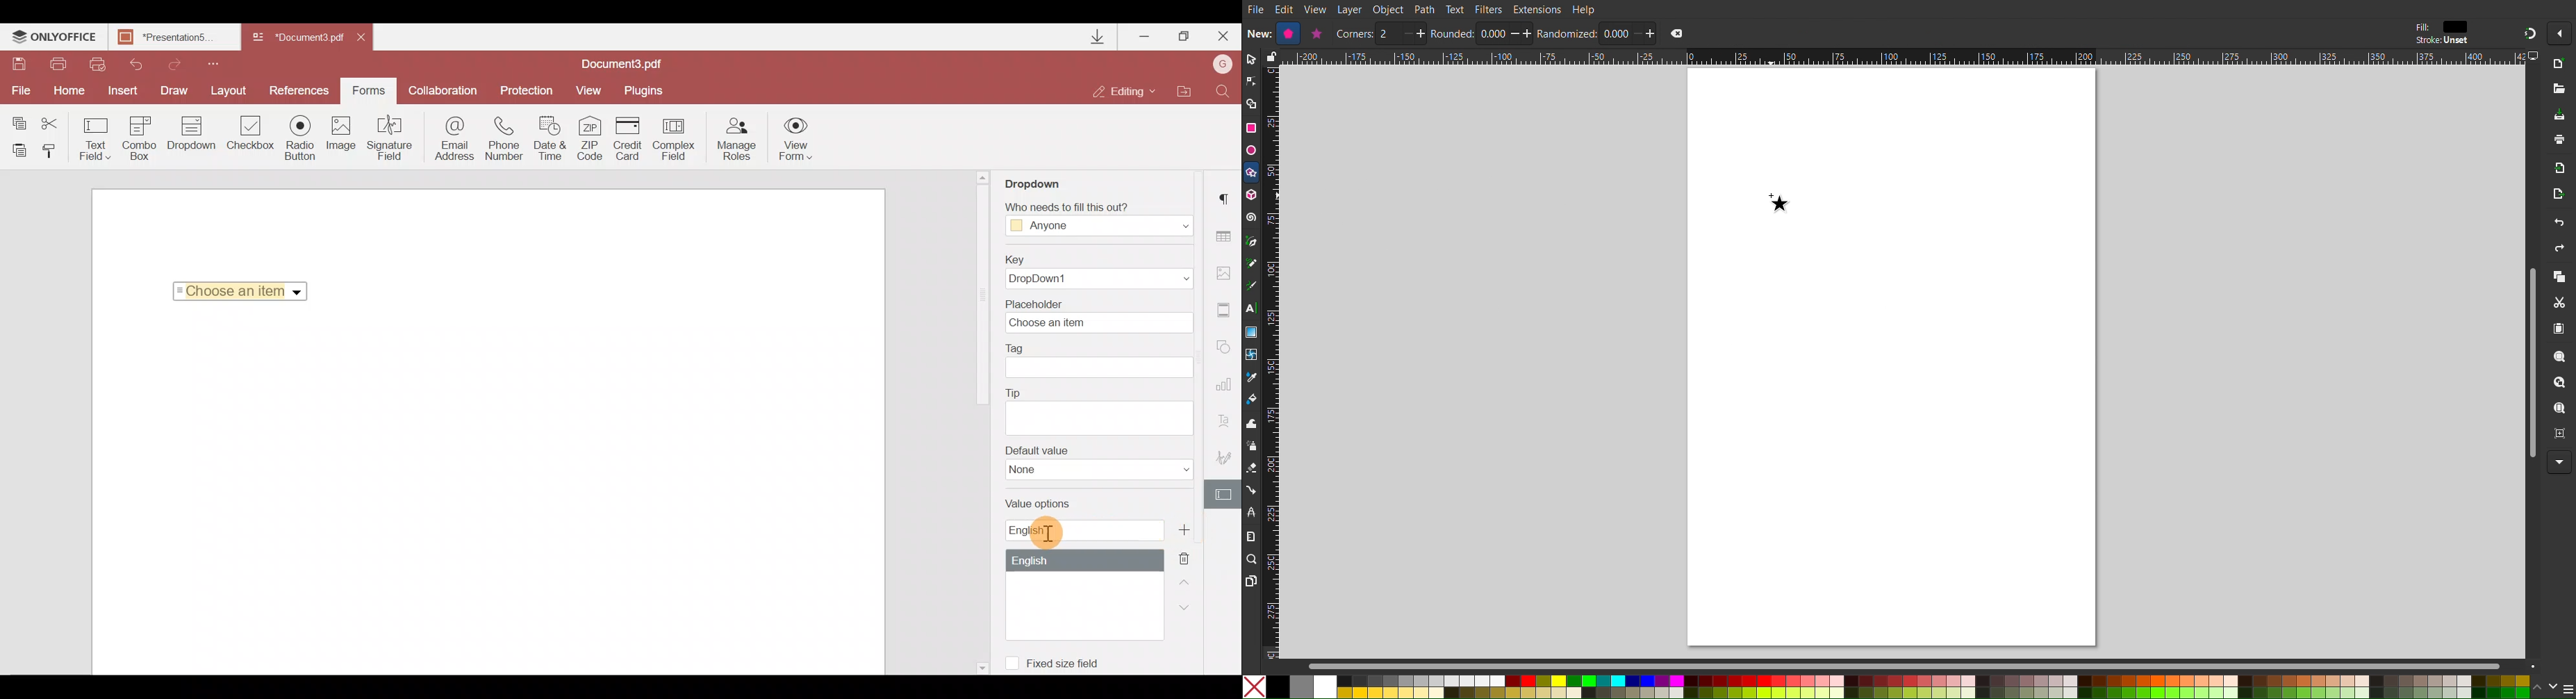 This screenshot has height=700, width=2576. Describe the element at coordinates (2560, 171) in the screenshot. I see `Import Bitmap` at that location.